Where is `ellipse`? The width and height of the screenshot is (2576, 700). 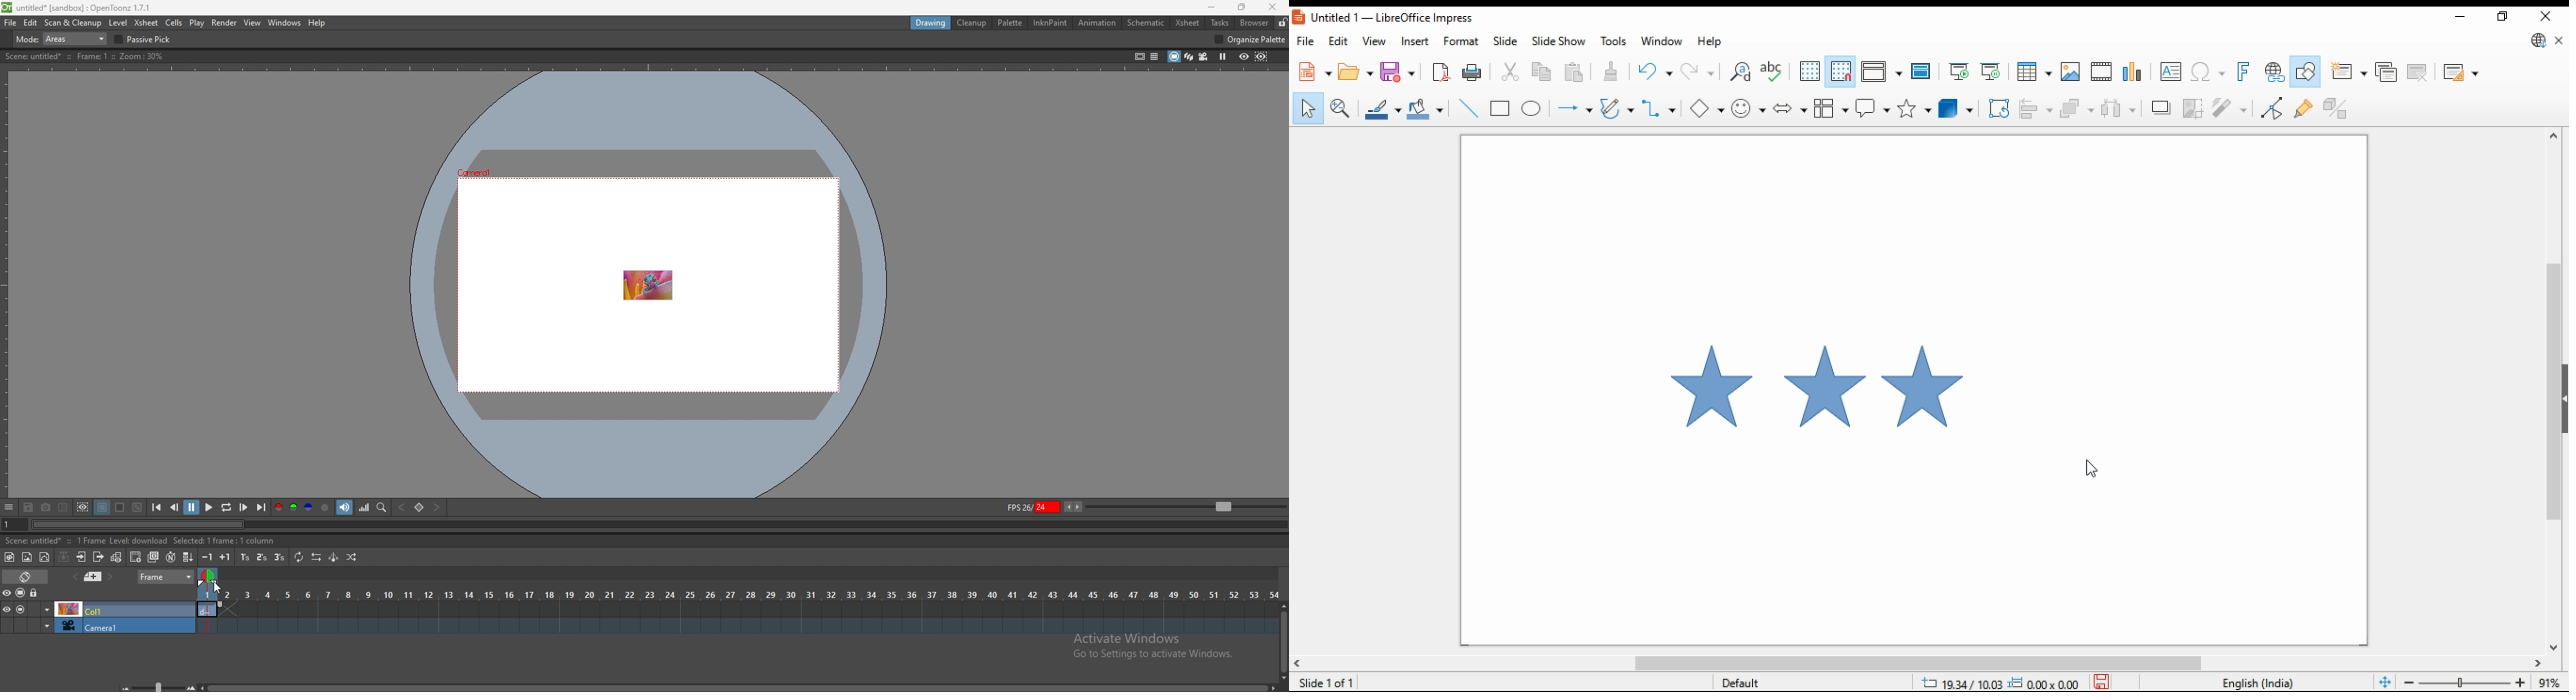
ellipse is located at coordinates (1531, 108).